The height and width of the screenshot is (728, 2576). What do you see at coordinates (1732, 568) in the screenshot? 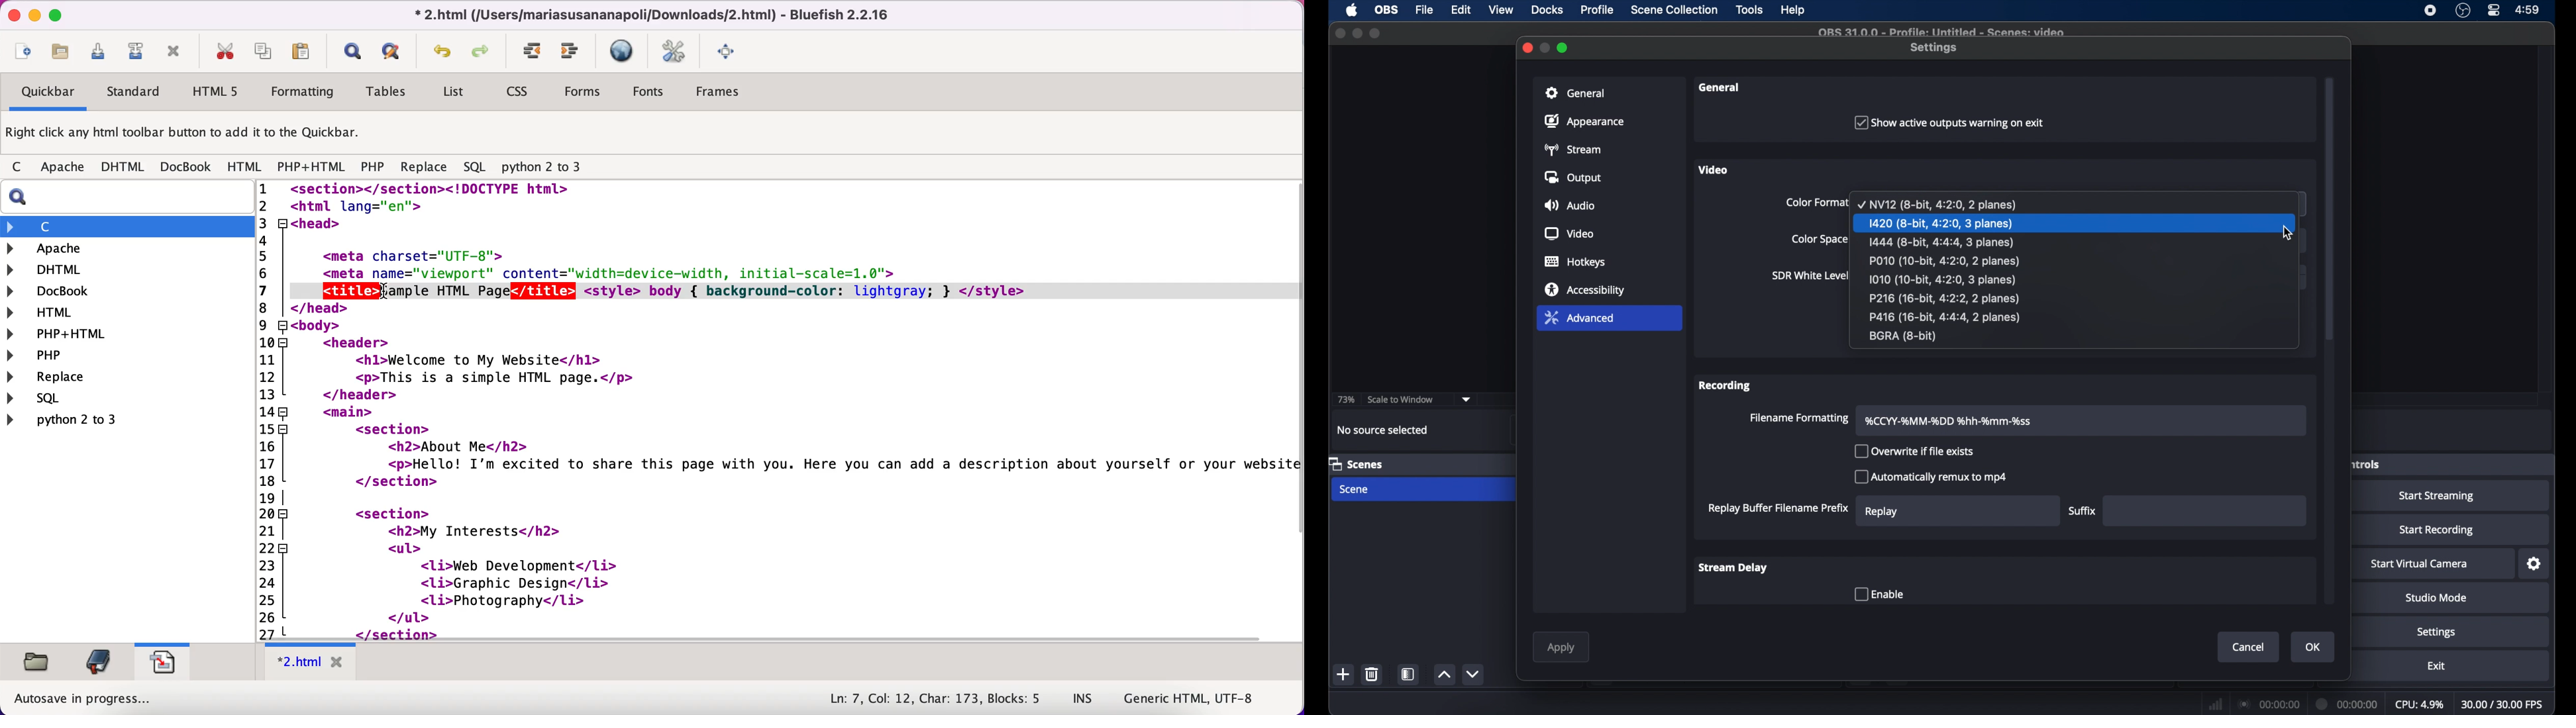
I see `stream delay` at bounding box center [1732, 568].